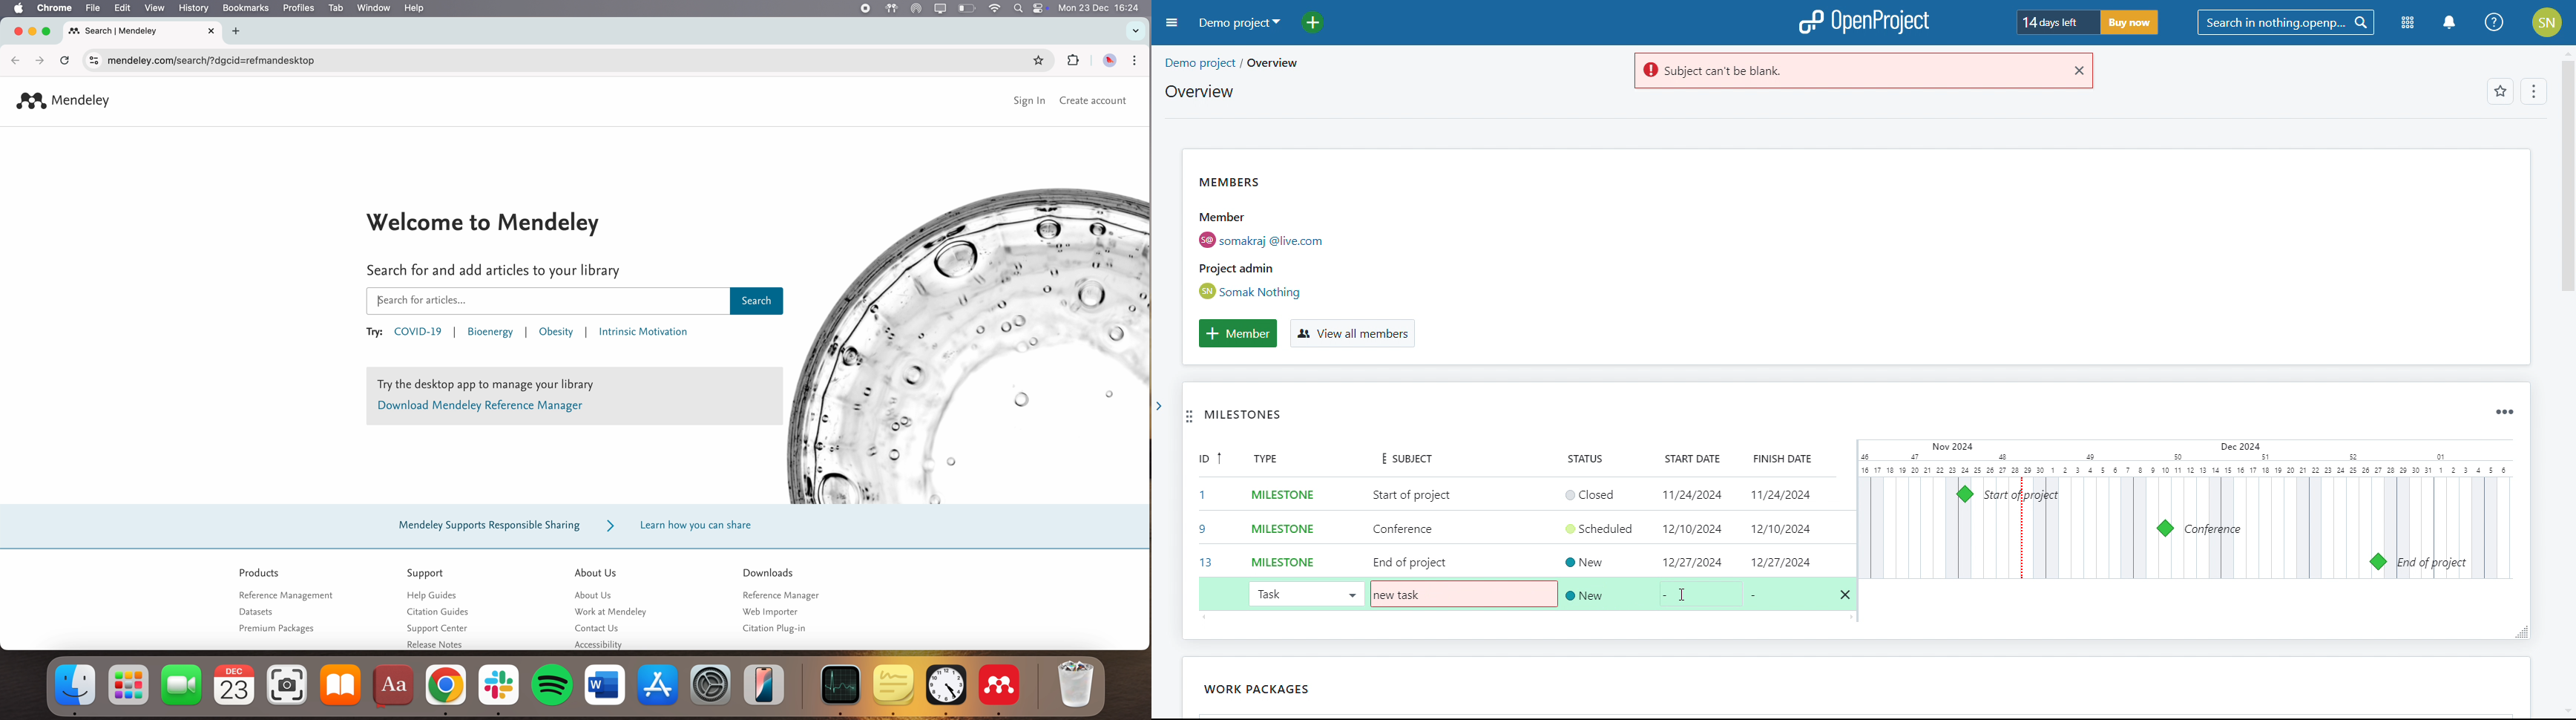  Describe the element at coordinates (1776, 458) in the screenshot. I see `finish date` at that location.